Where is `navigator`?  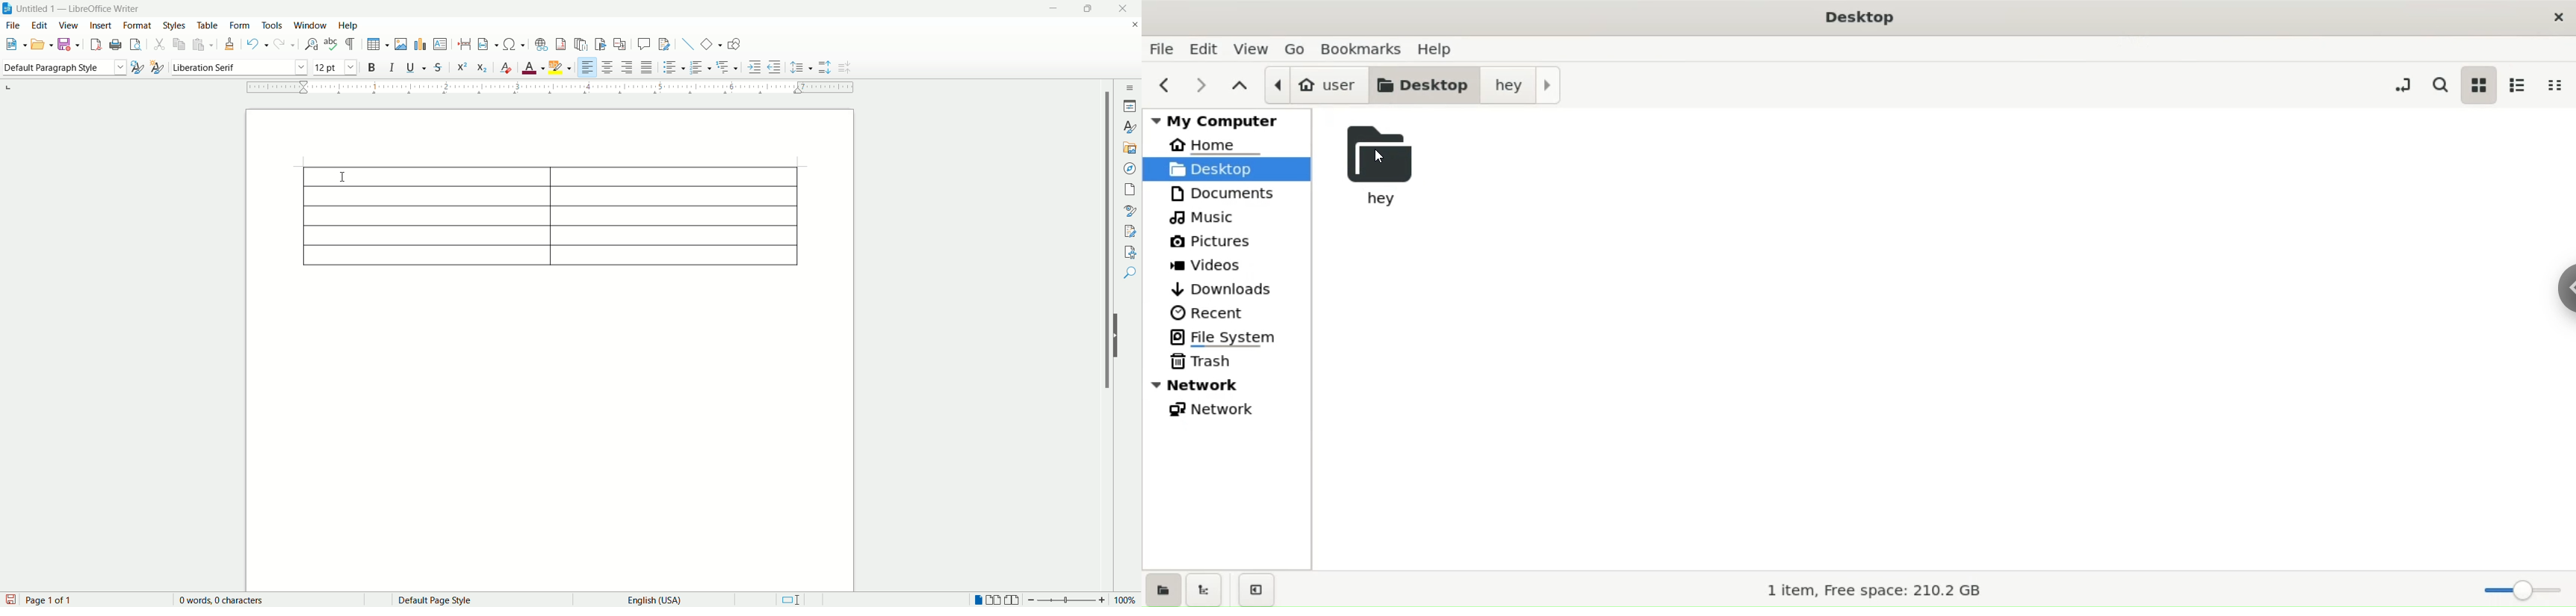
navigator is located at coordinates (1130, 168).